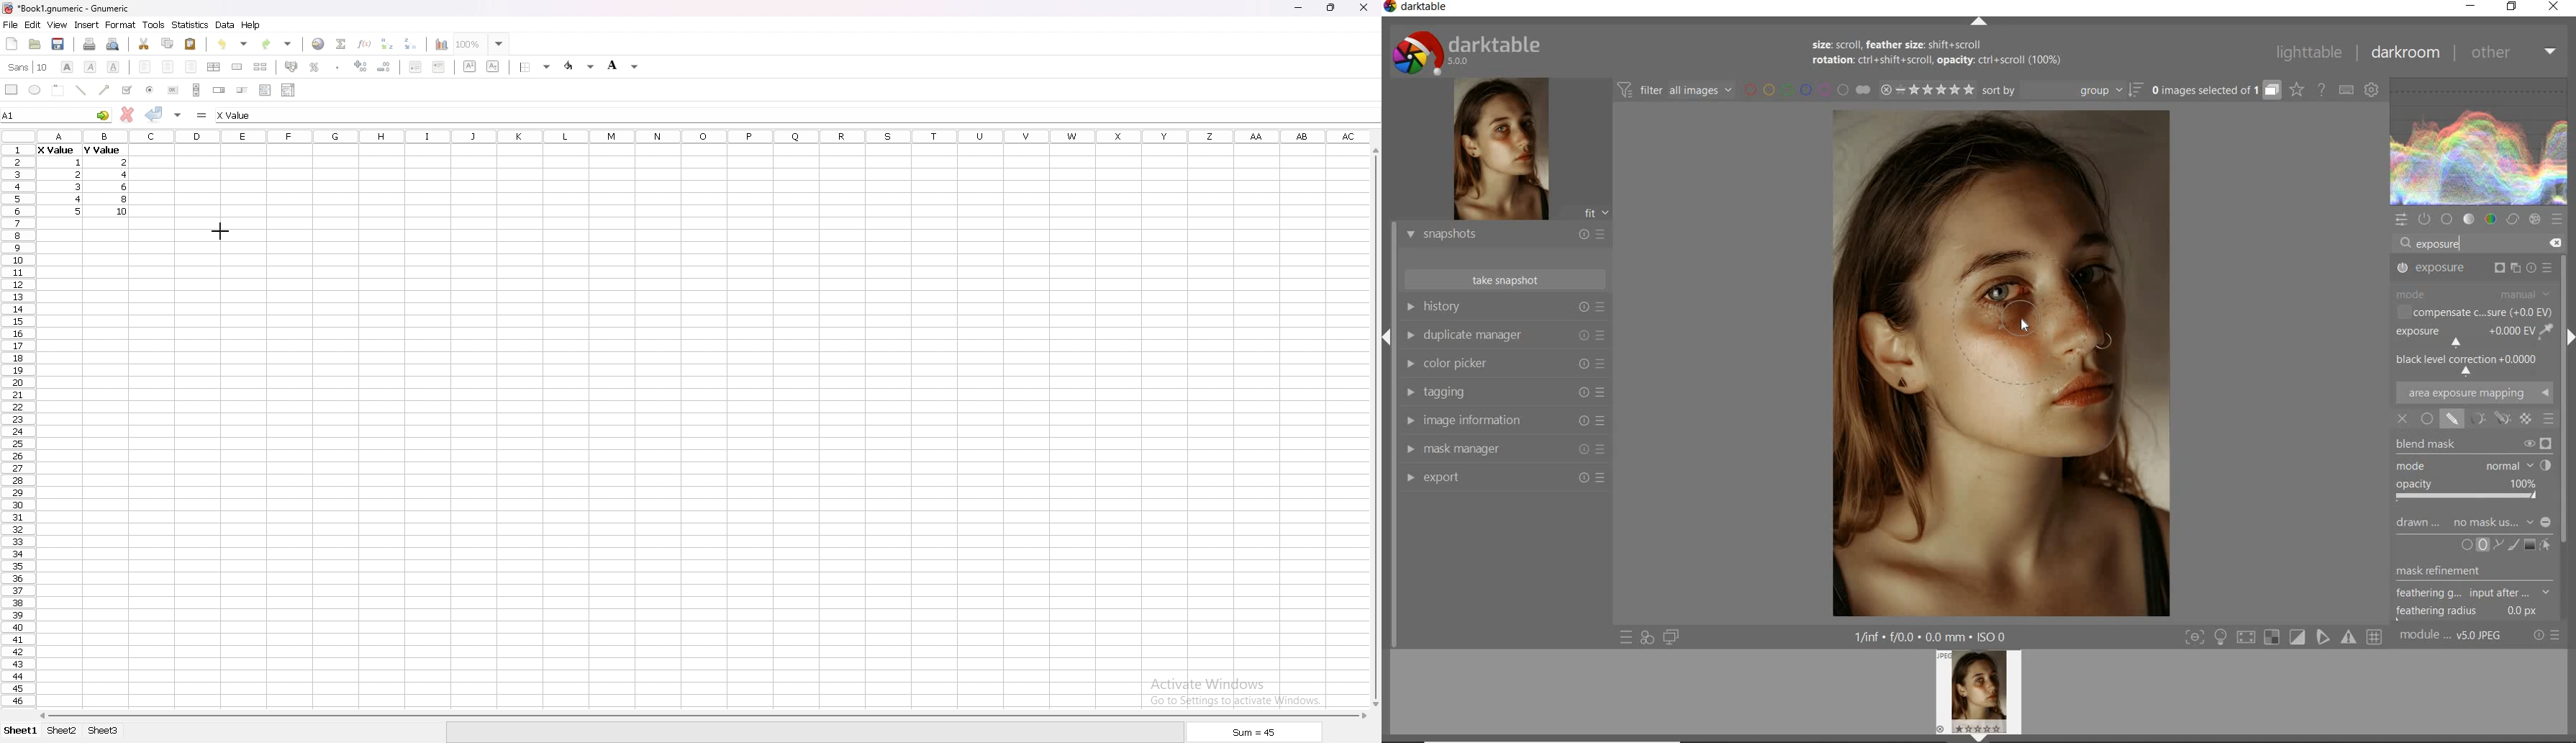 This screenshot has height=756, width=2576. I want to click on quick access panel, so click(2400, 220).